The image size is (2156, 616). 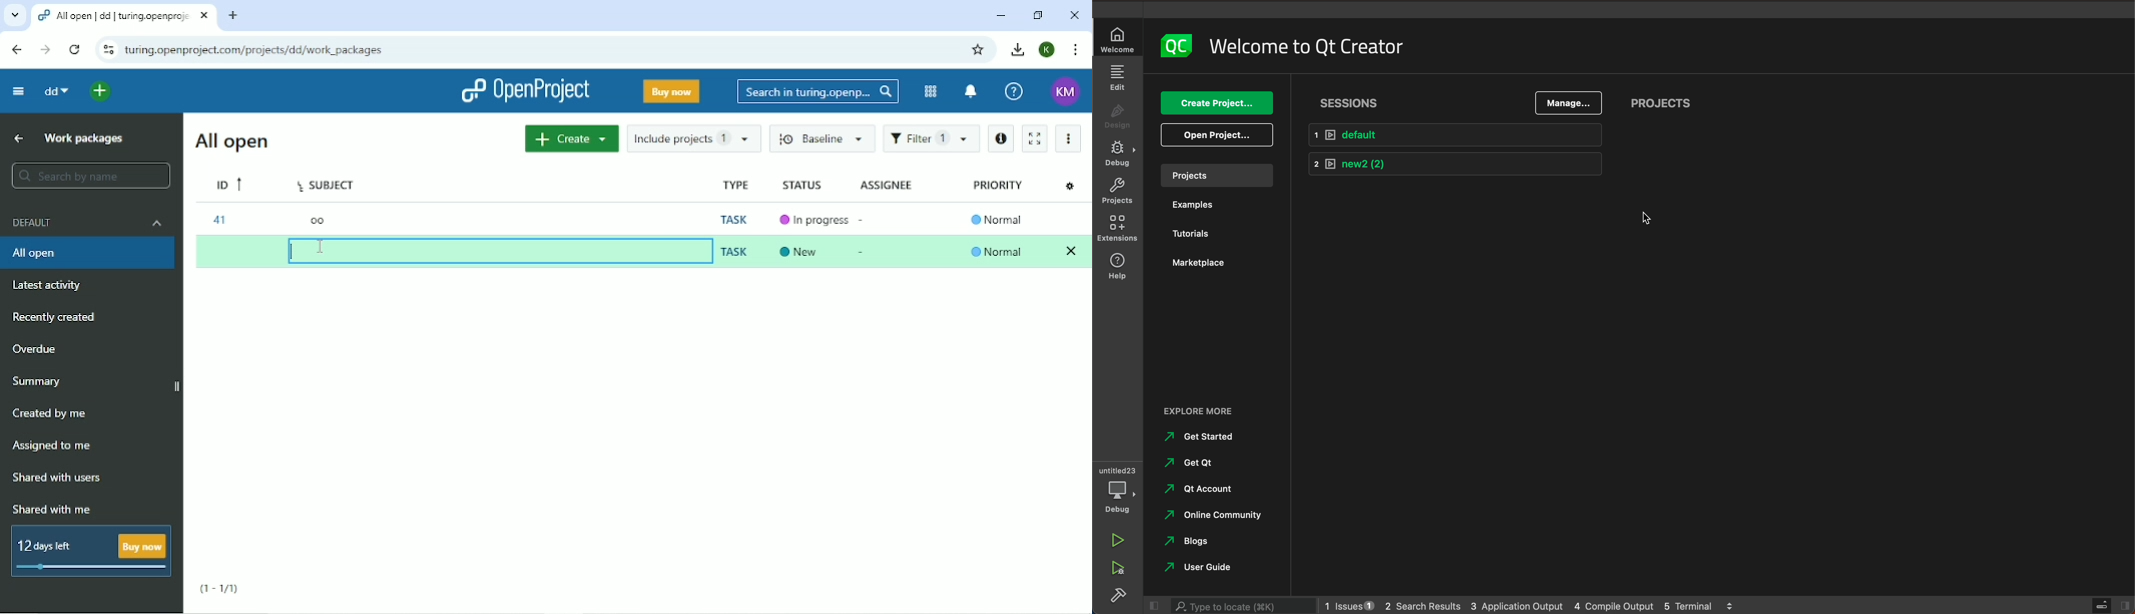 I want to click on Open details view, so click(x=1001, y=138).